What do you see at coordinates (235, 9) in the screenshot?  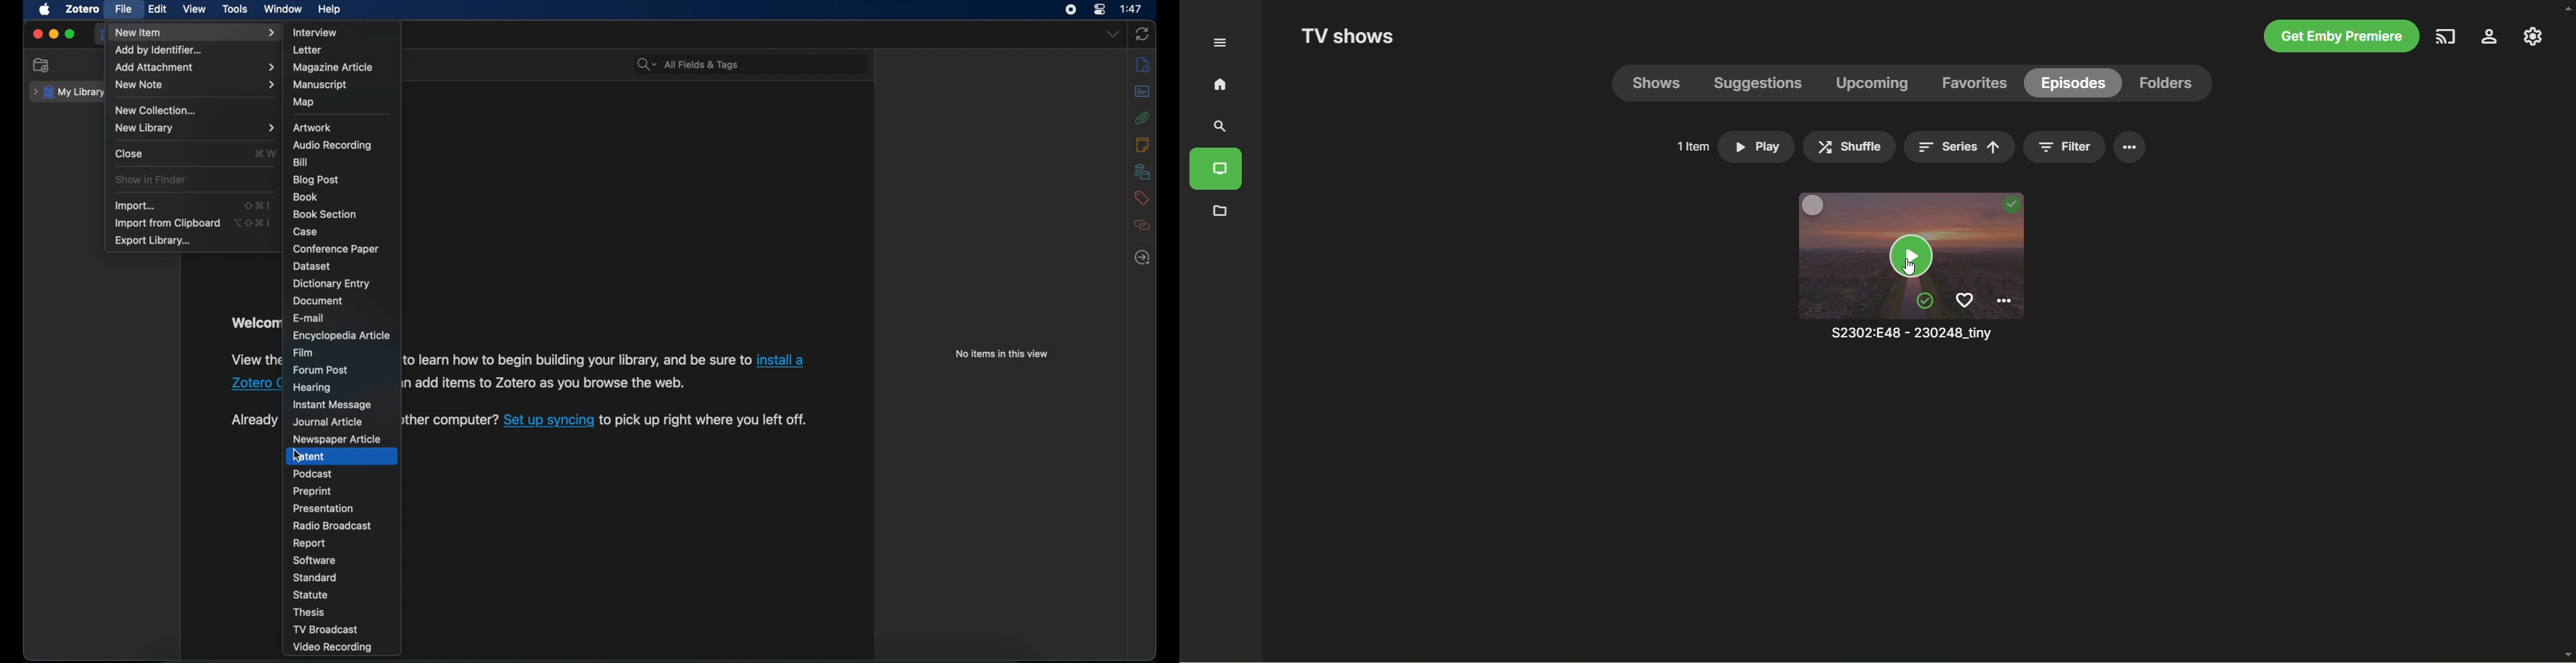 I see `tools` at bounding box center [235, 9].